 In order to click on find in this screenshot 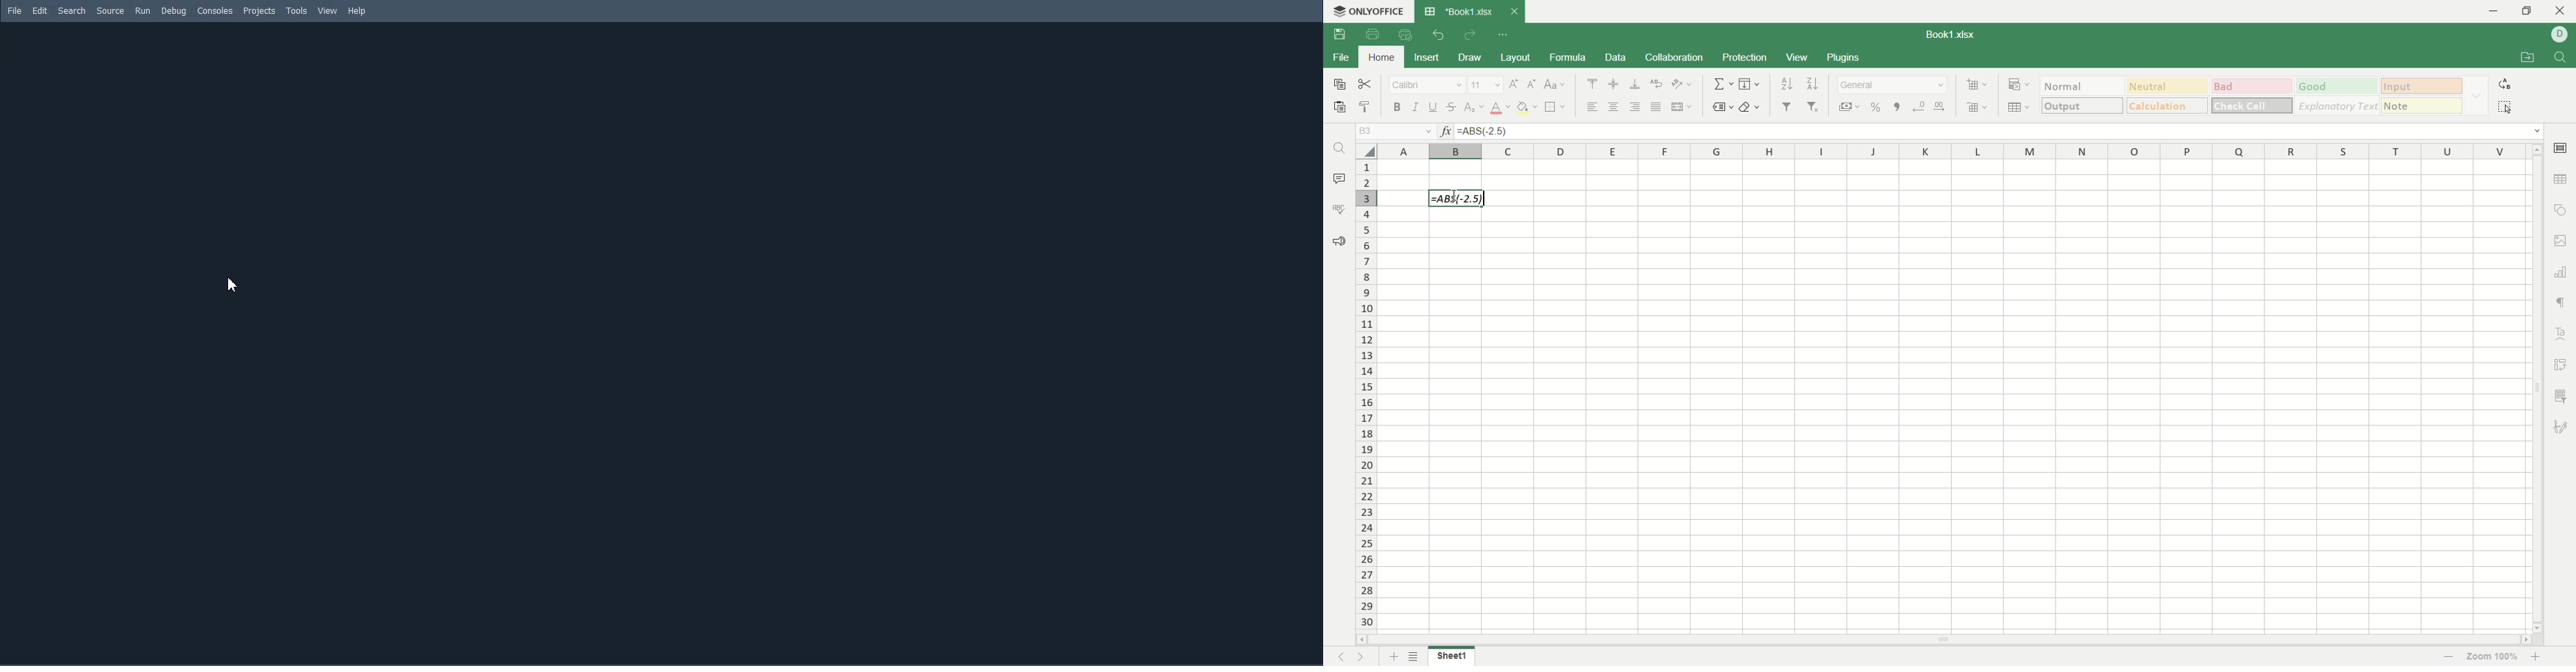, I will do `click(2564, 57)`.